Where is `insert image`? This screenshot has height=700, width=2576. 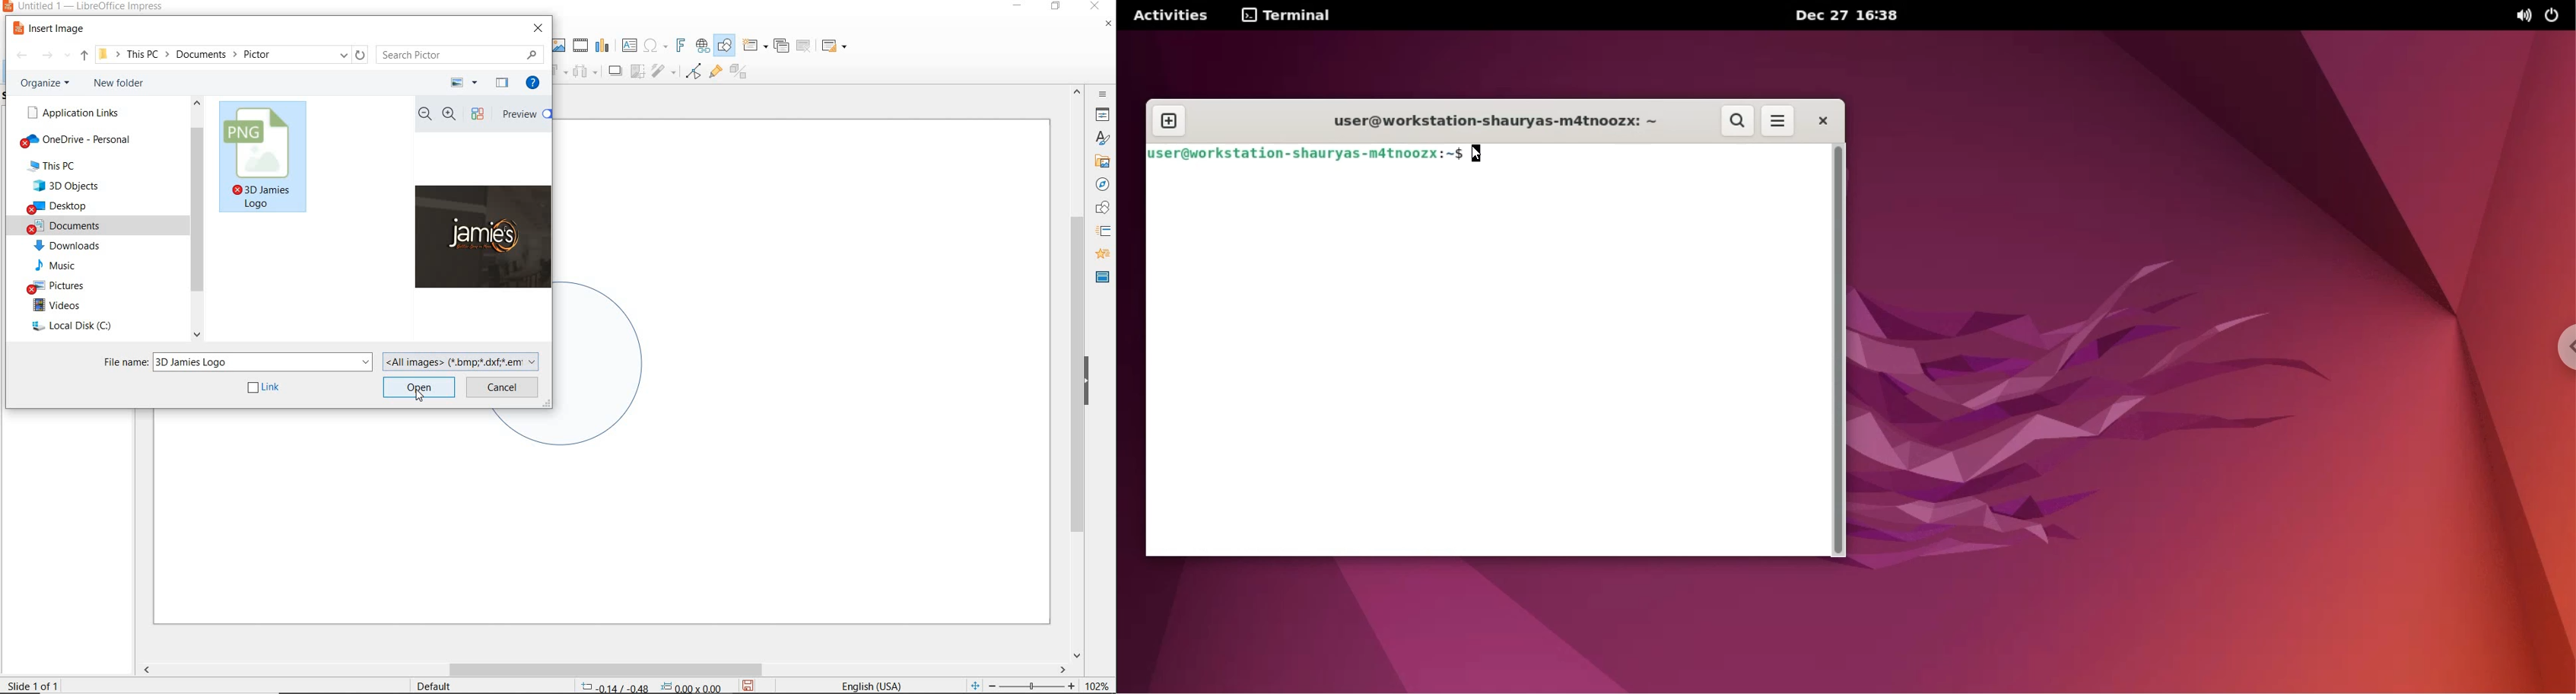
insert image is located at coordinates (558, 45).